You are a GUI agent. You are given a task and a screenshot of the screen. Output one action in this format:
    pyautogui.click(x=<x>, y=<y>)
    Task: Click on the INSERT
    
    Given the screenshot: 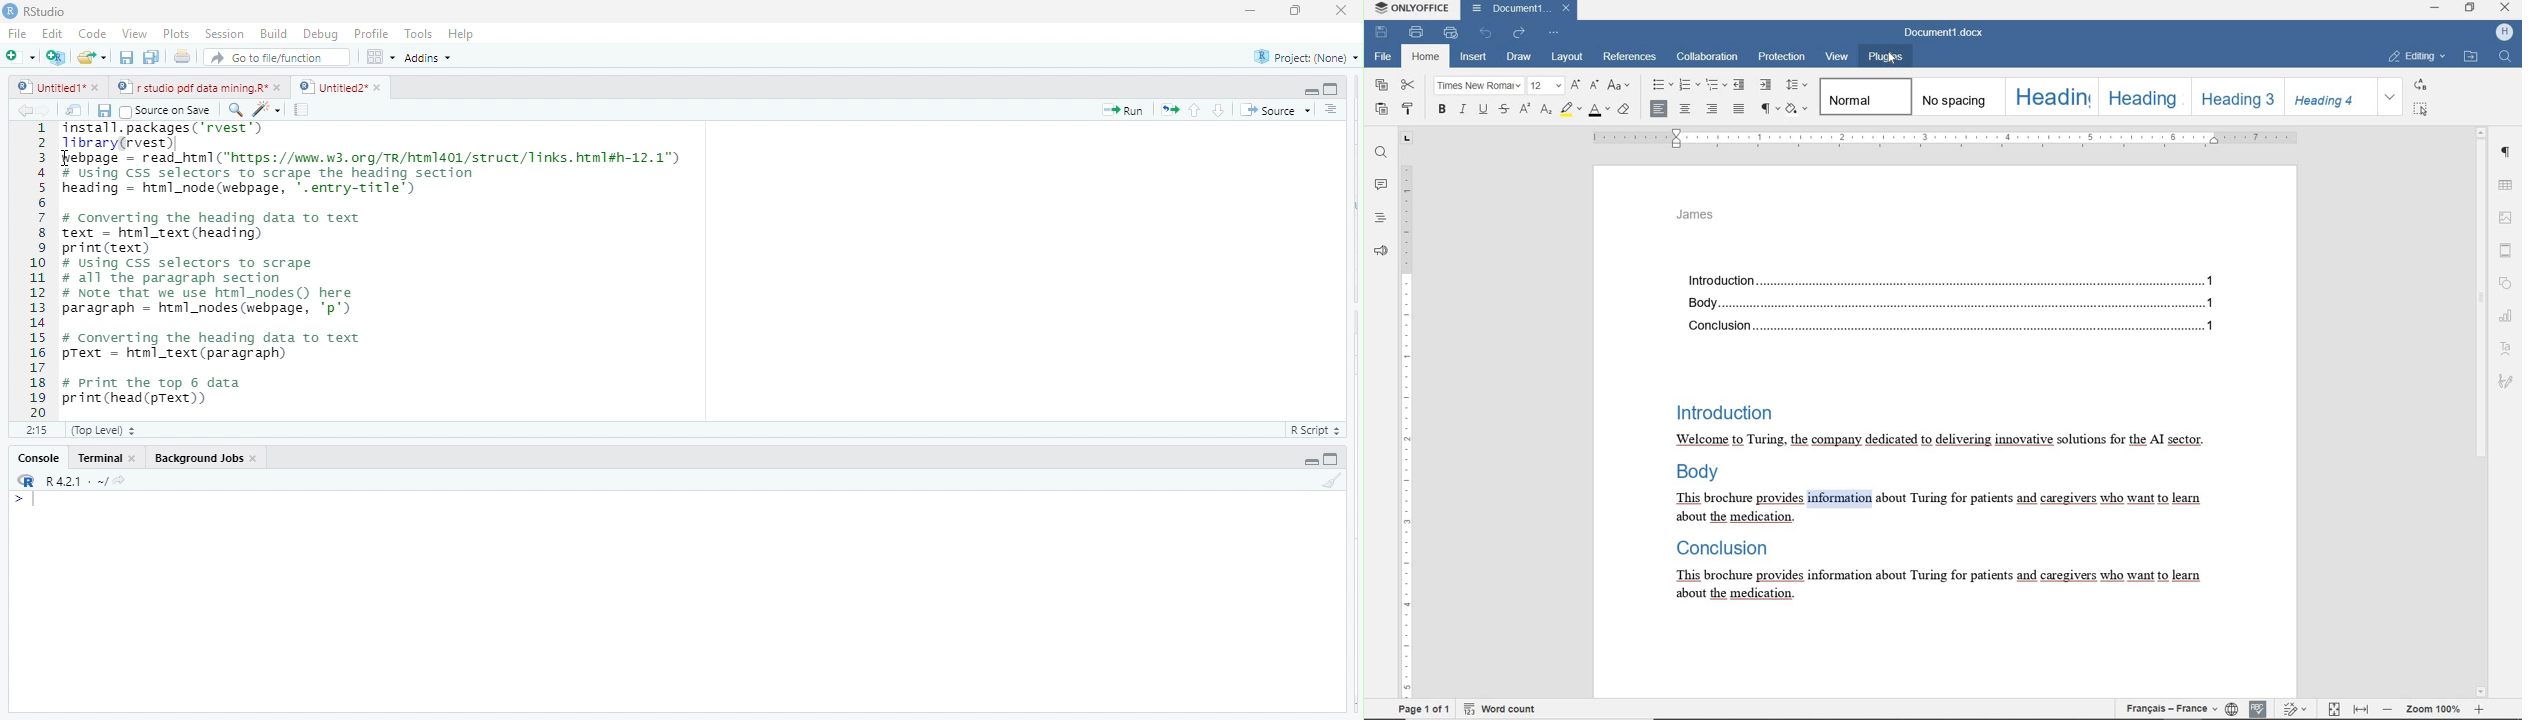 What is the action you would take?
    pyautogui.click(x=1474, y=57)
    